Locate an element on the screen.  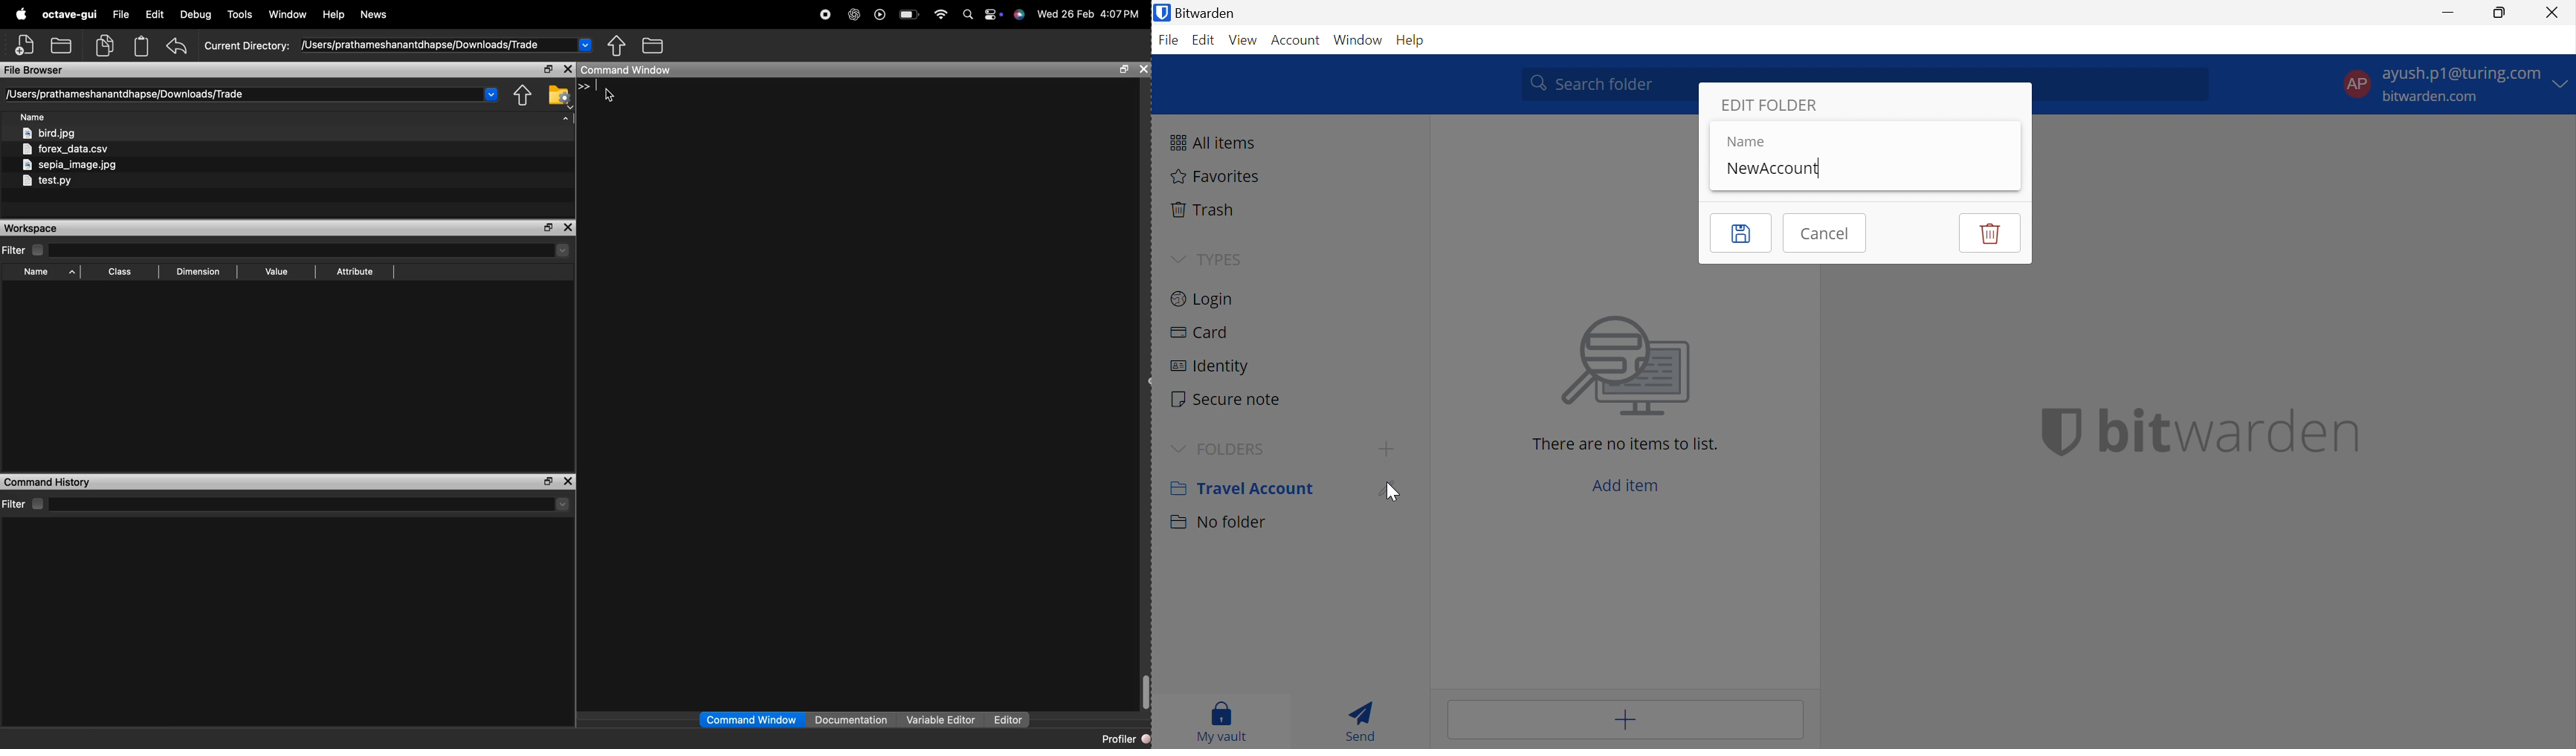
Save is located at coordinates (1740, 233).